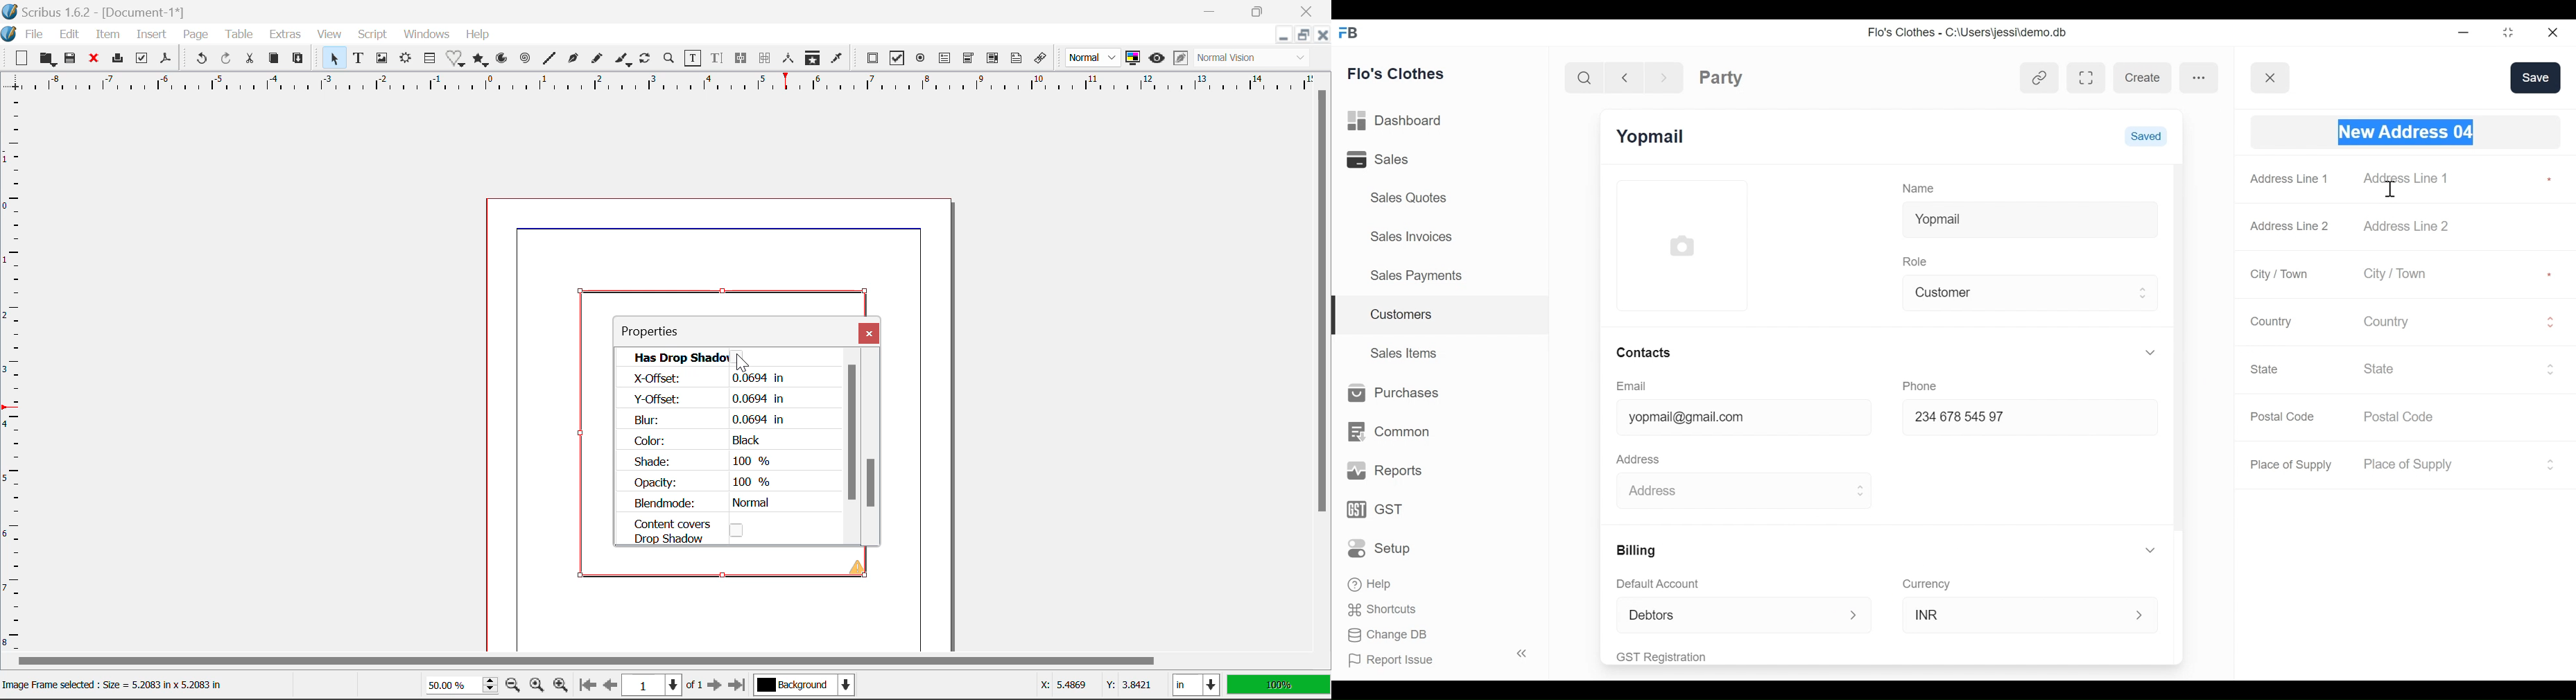 The width and height of the screenshot is (2576, 700). I want to click on Asterisk, so click(2547, 178).